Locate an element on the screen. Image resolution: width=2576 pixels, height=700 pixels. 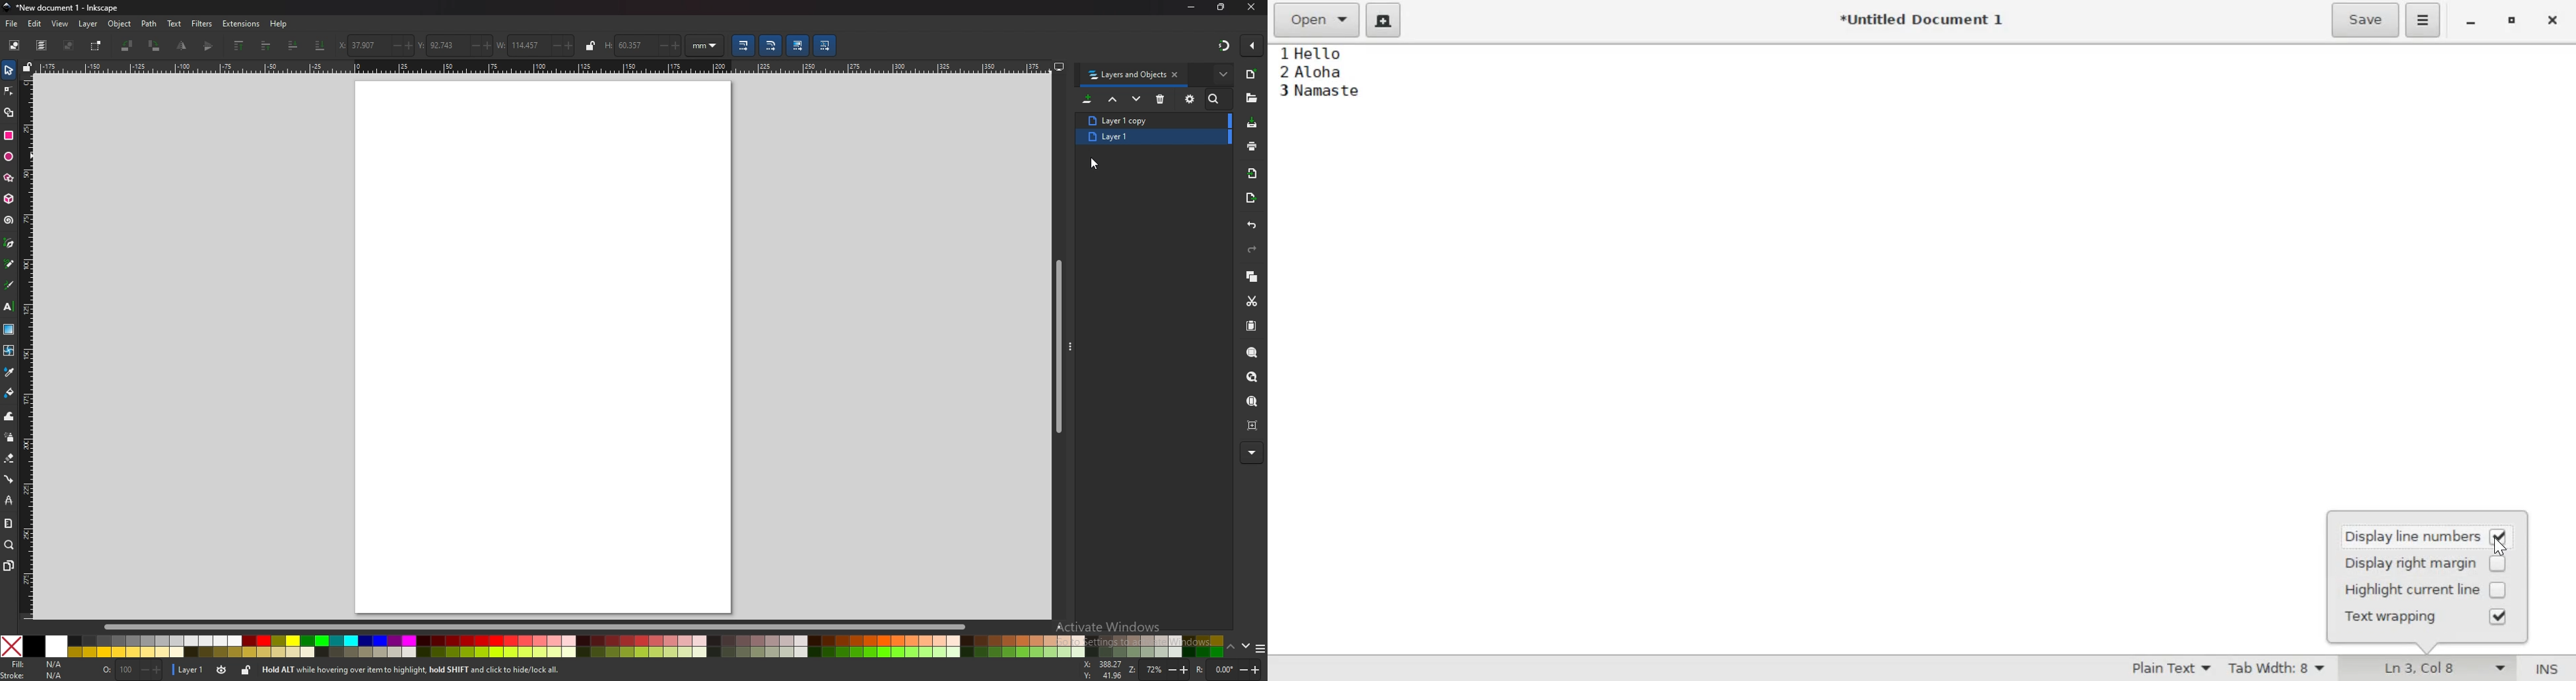
minimize is located at coordinates (2471, 21).